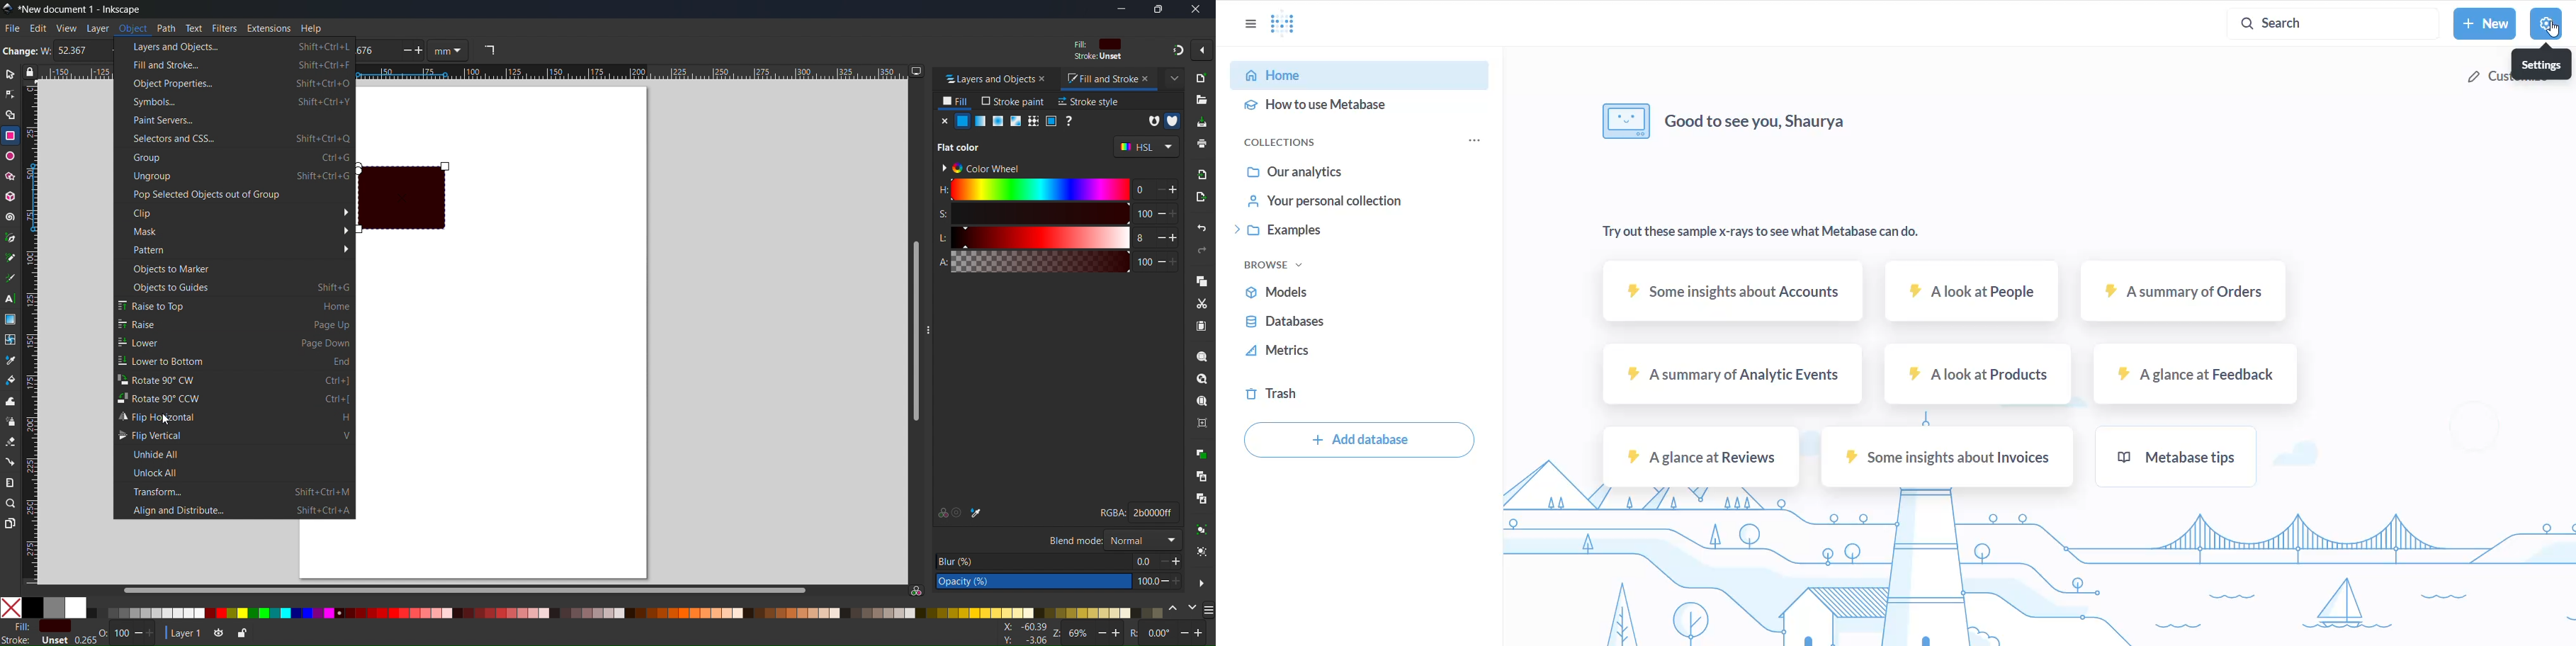 This screenshot has width=2576, height=672. What do you see at coordinates (236, 84) in the screenshot?
I see `Object Properties` at bounding box center [236, 84].